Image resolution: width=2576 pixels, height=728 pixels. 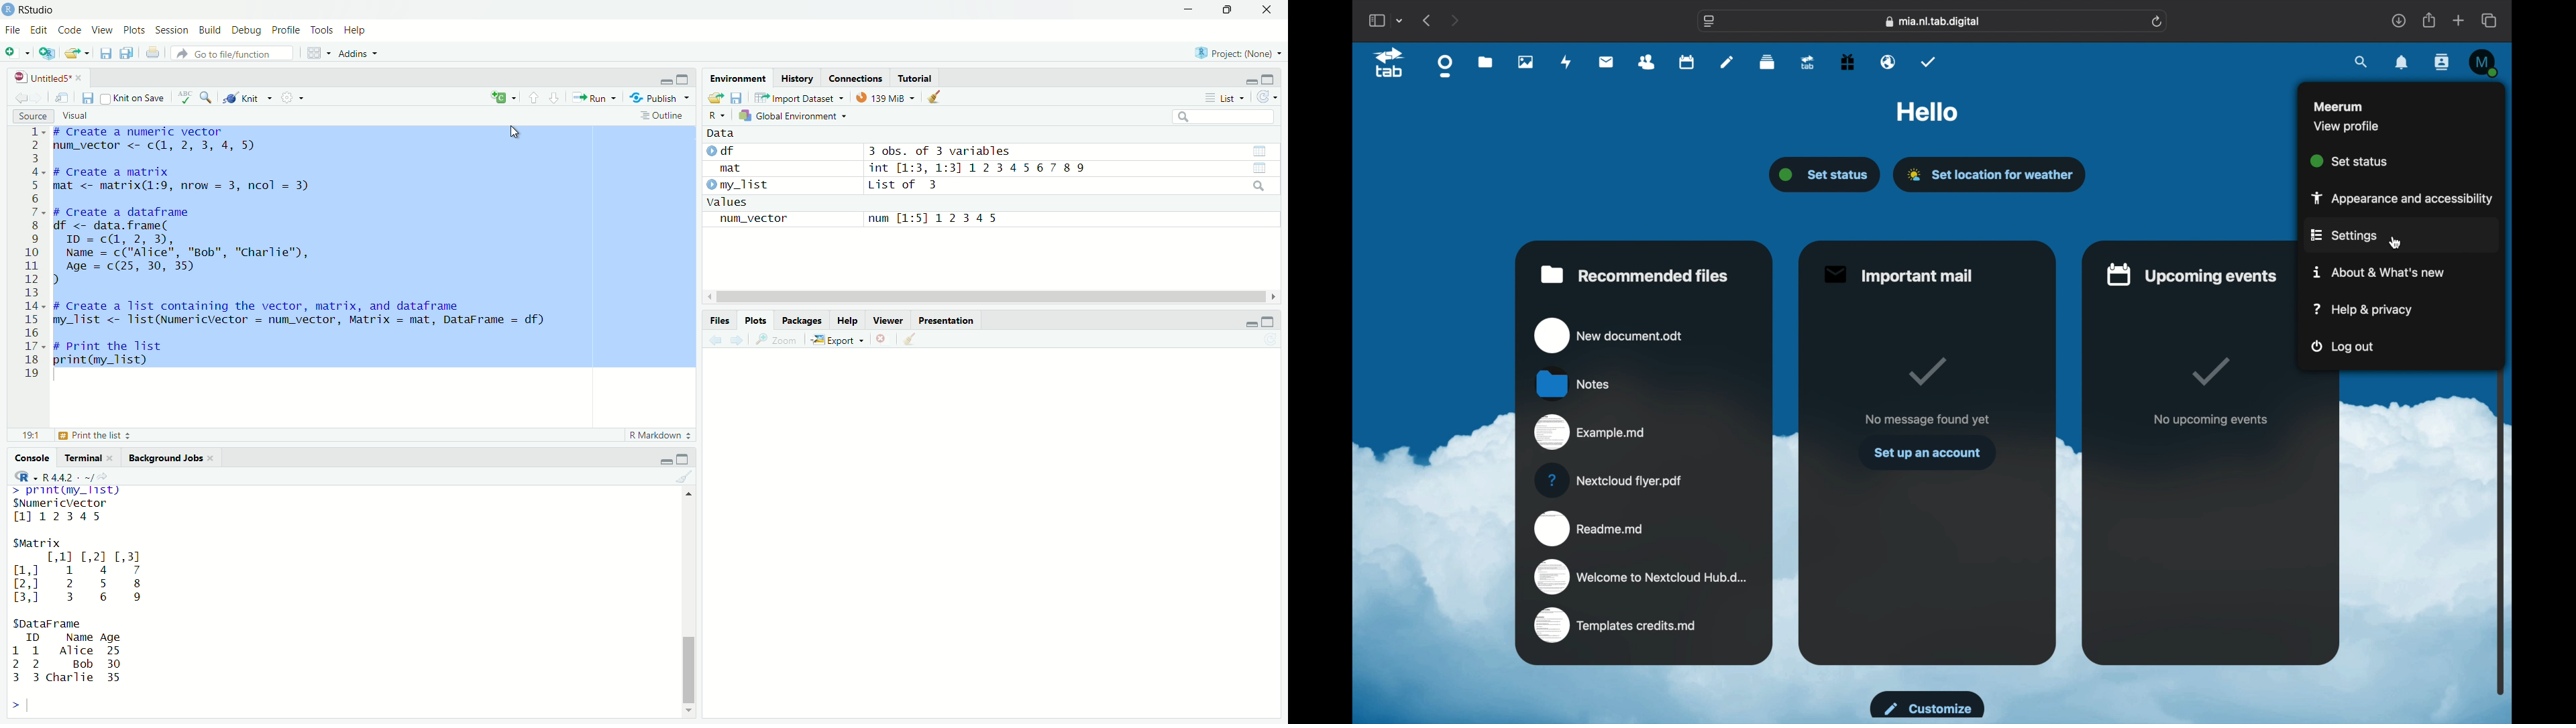 What do you see at coordinates (285, 29) in the screenshot?
I see `Profile` at bounding box center [285, 29].